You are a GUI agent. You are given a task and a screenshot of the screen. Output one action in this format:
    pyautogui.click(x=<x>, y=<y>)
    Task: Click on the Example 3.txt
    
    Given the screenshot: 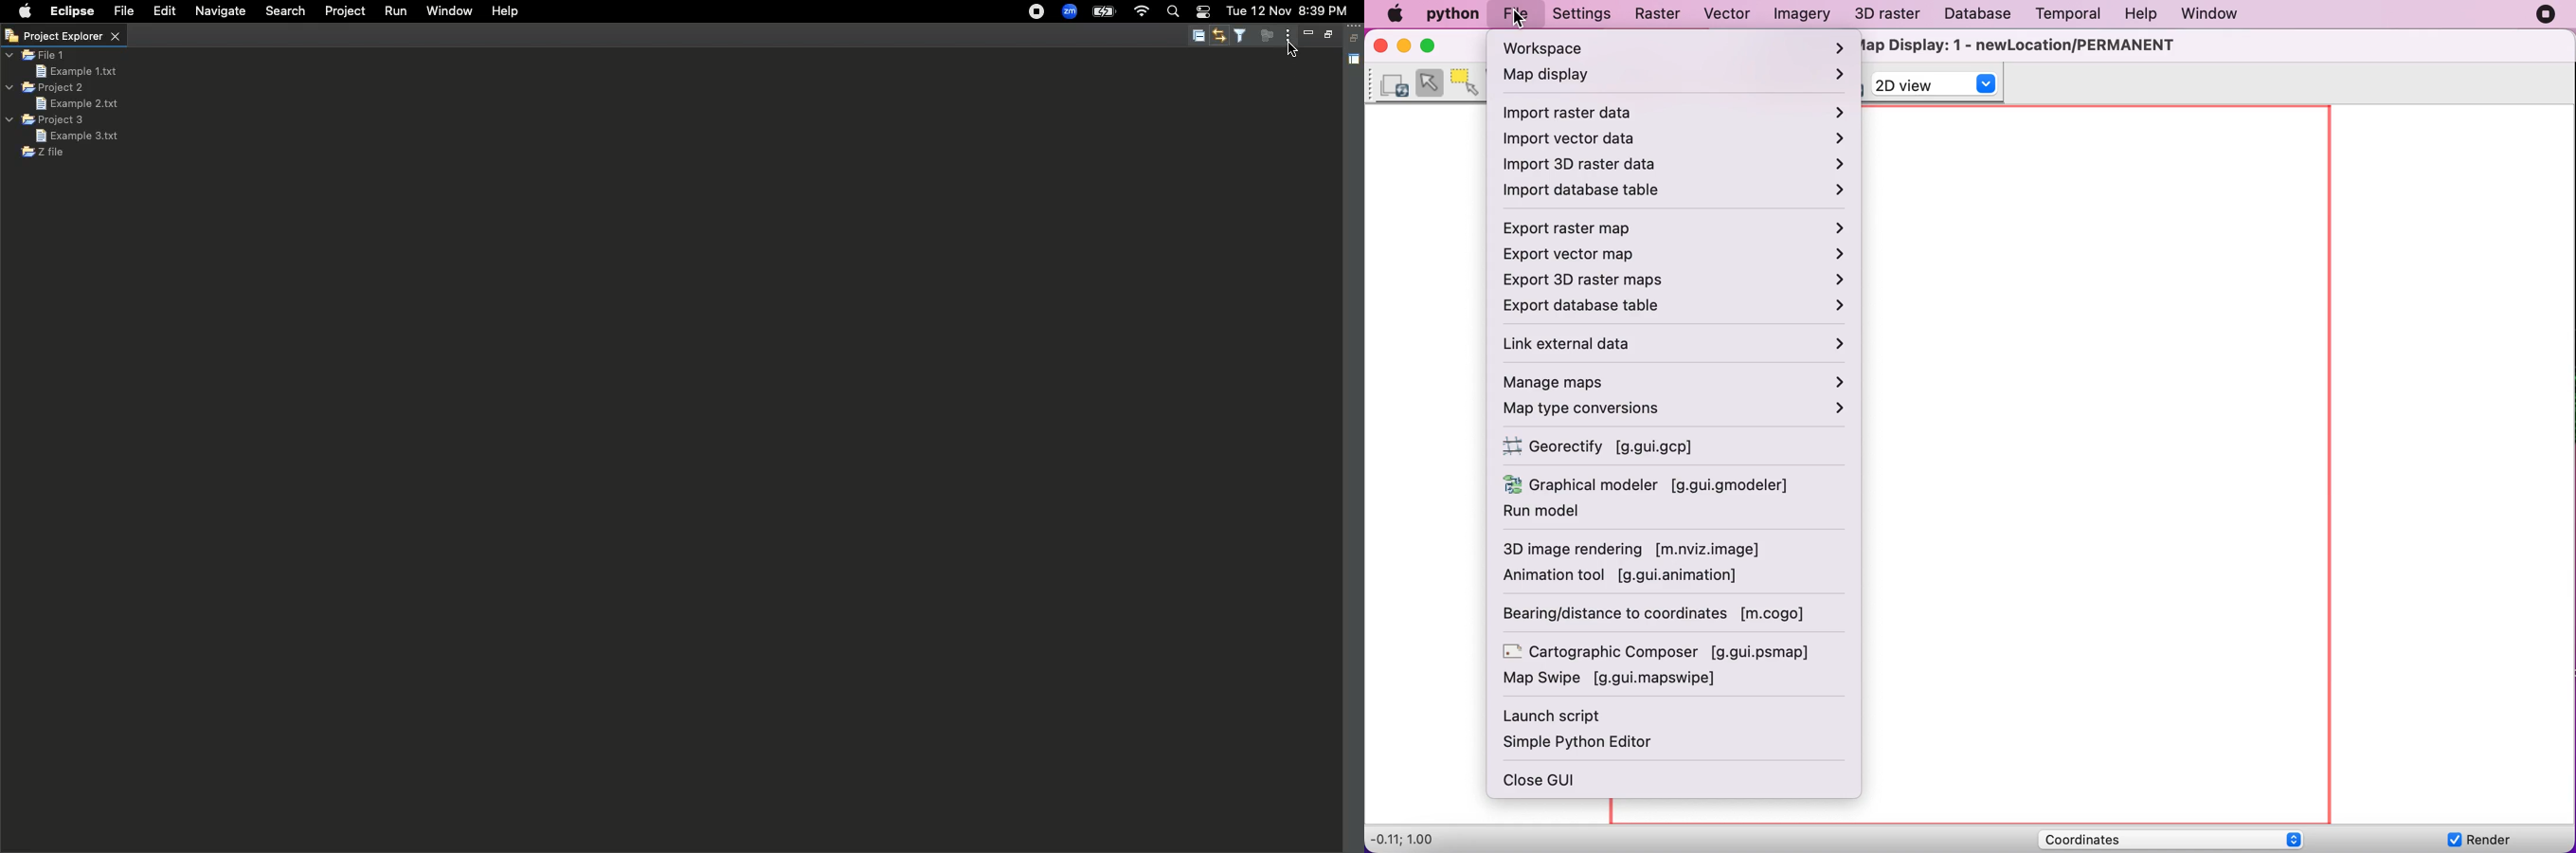 What is the action you would take?
    pyautogui.click(x=77, y=136)
    